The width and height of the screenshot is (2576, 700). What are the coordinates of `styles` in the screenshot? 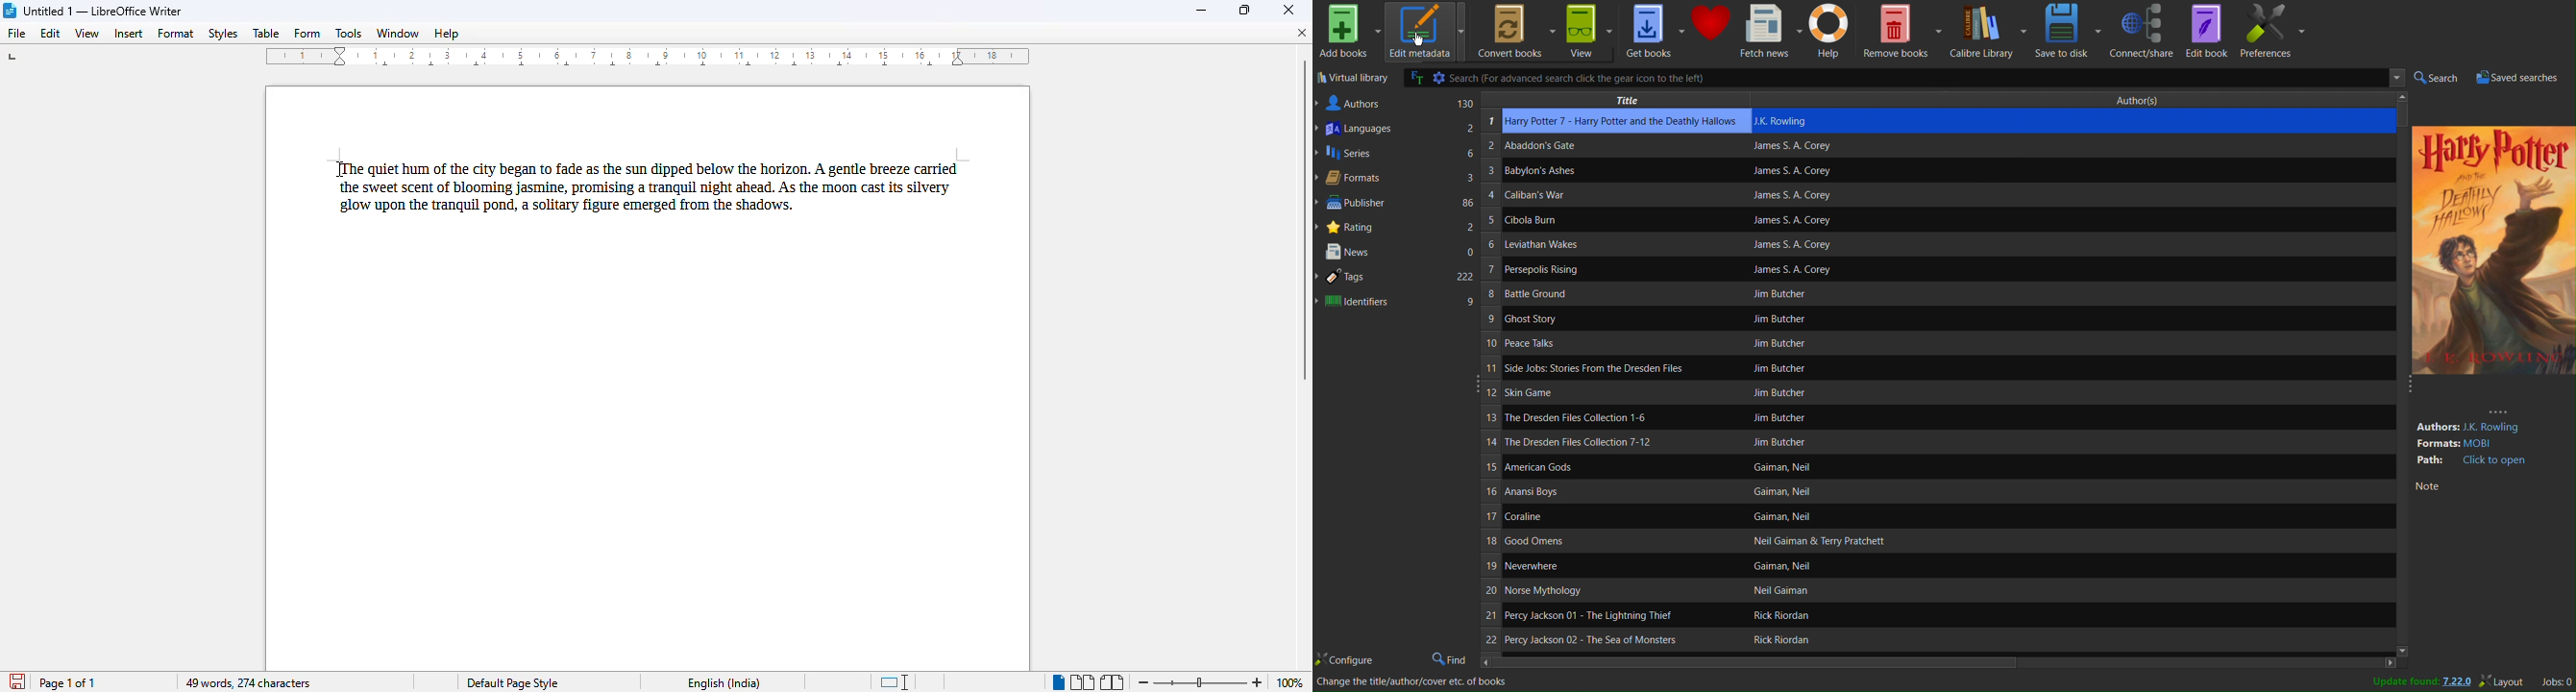 It's located at (223, 34).